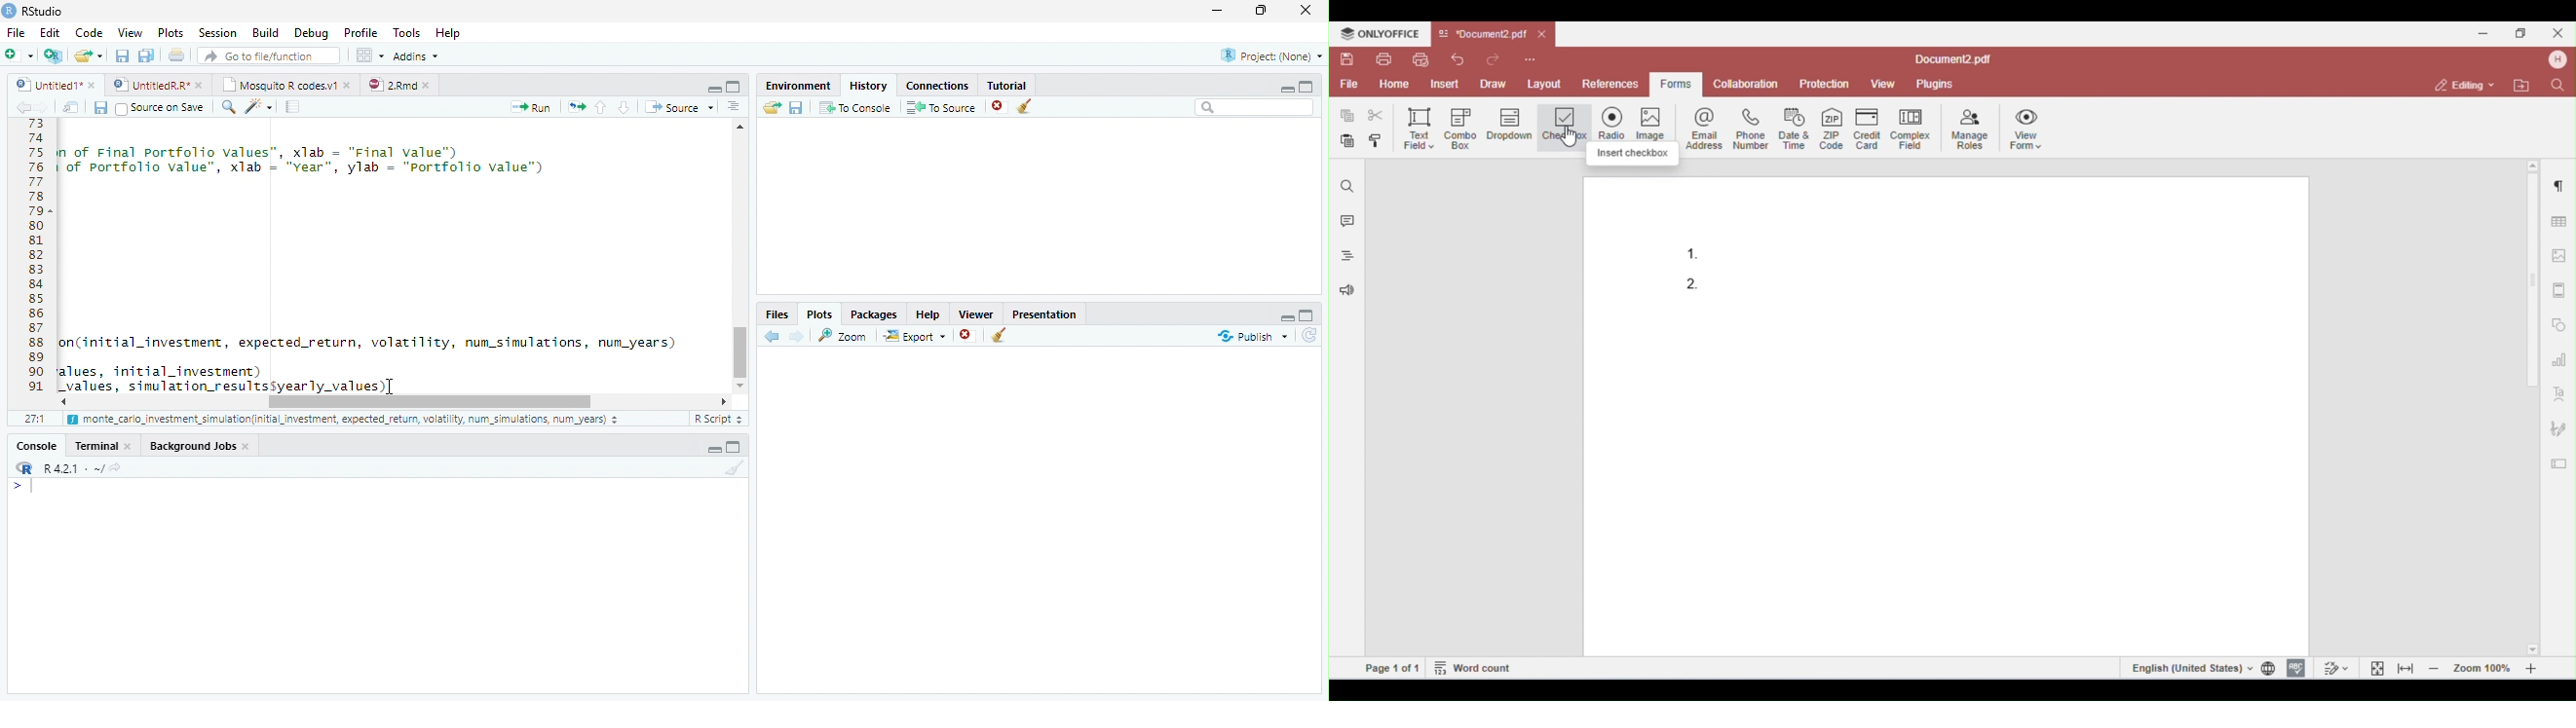 This screenshot has height=728, width=2576. Describe the element at coordinates (928, 314) in the screenshot. I see `Help` at that location.